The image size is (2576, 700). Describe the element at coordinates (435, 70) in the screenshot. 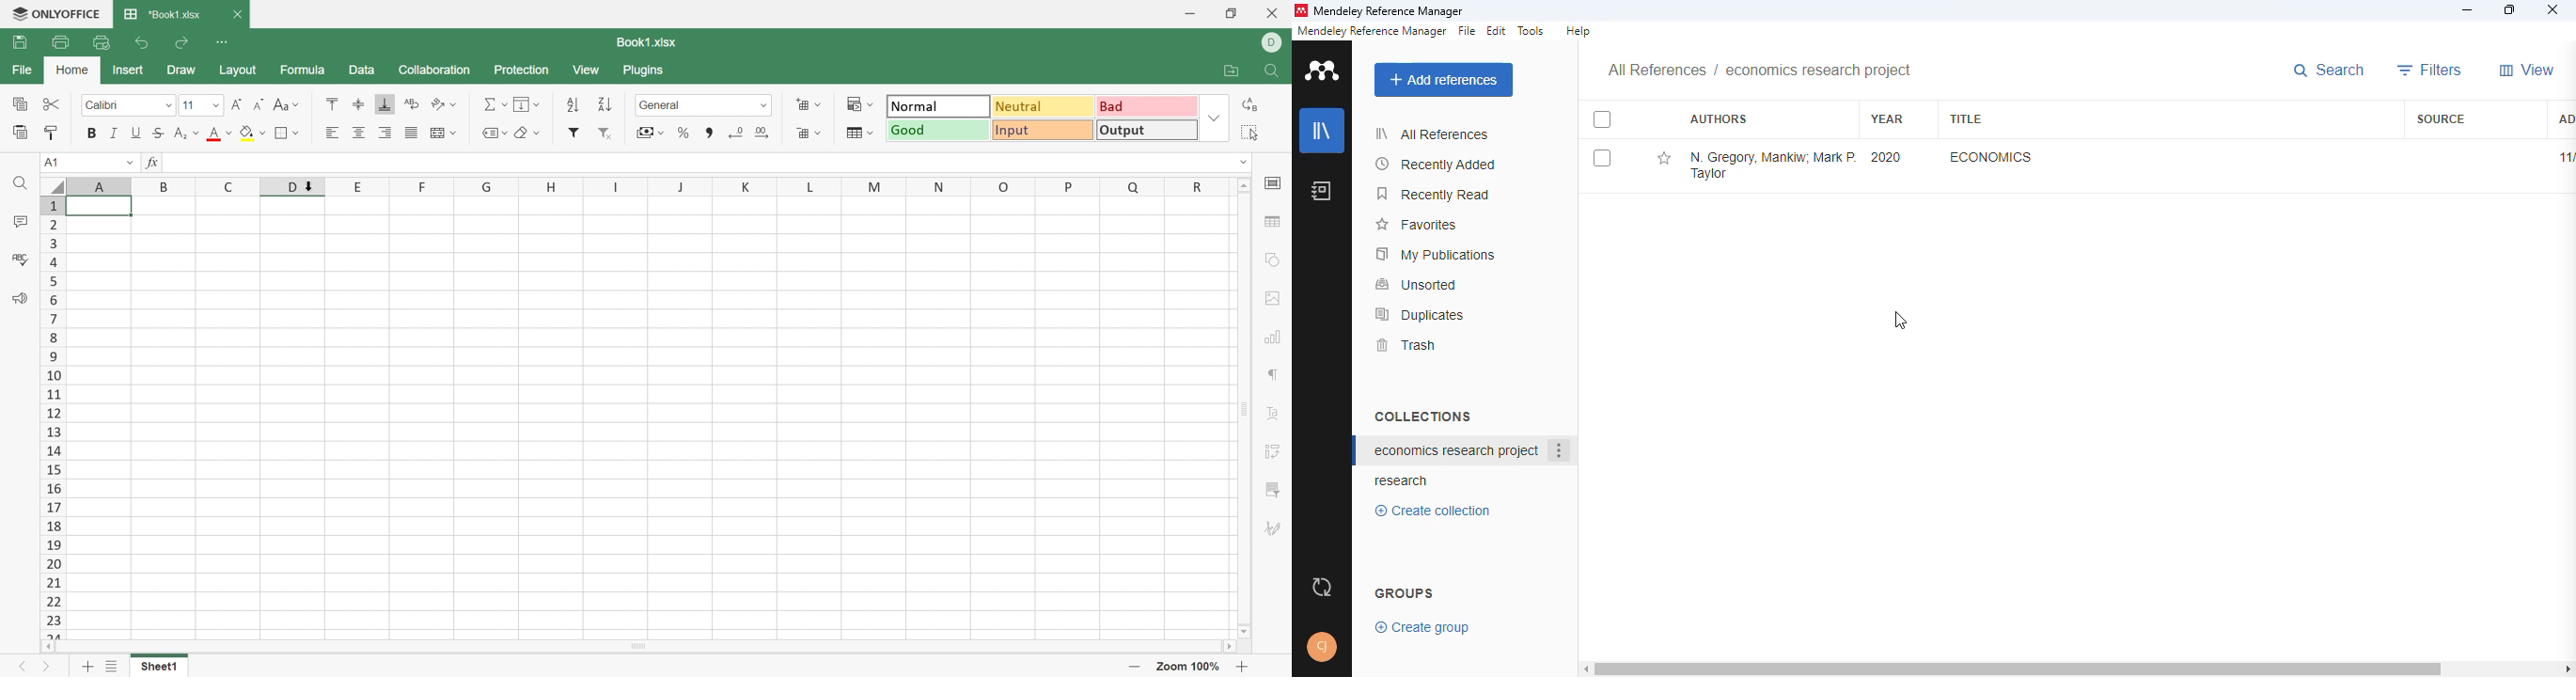

I see `Collaboration` at that location.